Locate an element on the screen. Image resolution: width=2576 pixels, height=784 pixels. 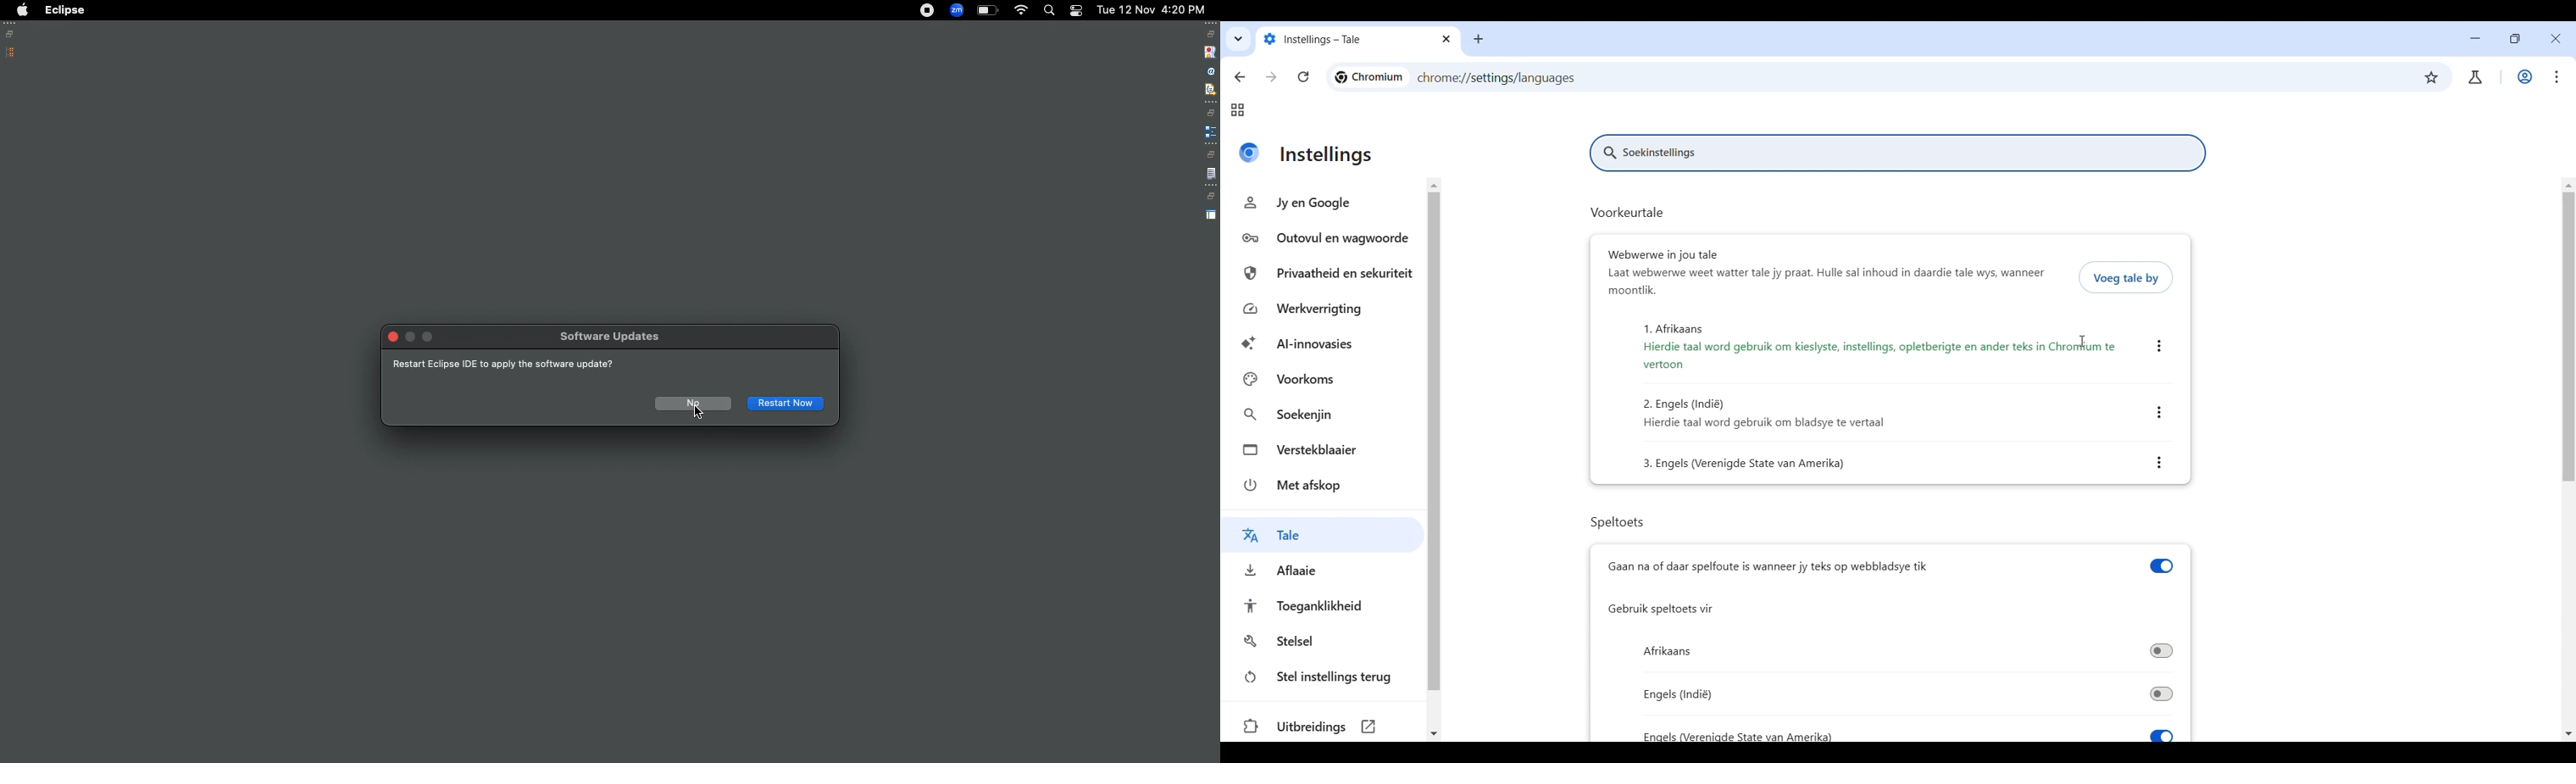
Voeg tale by is located at coordinates (2129, 281).